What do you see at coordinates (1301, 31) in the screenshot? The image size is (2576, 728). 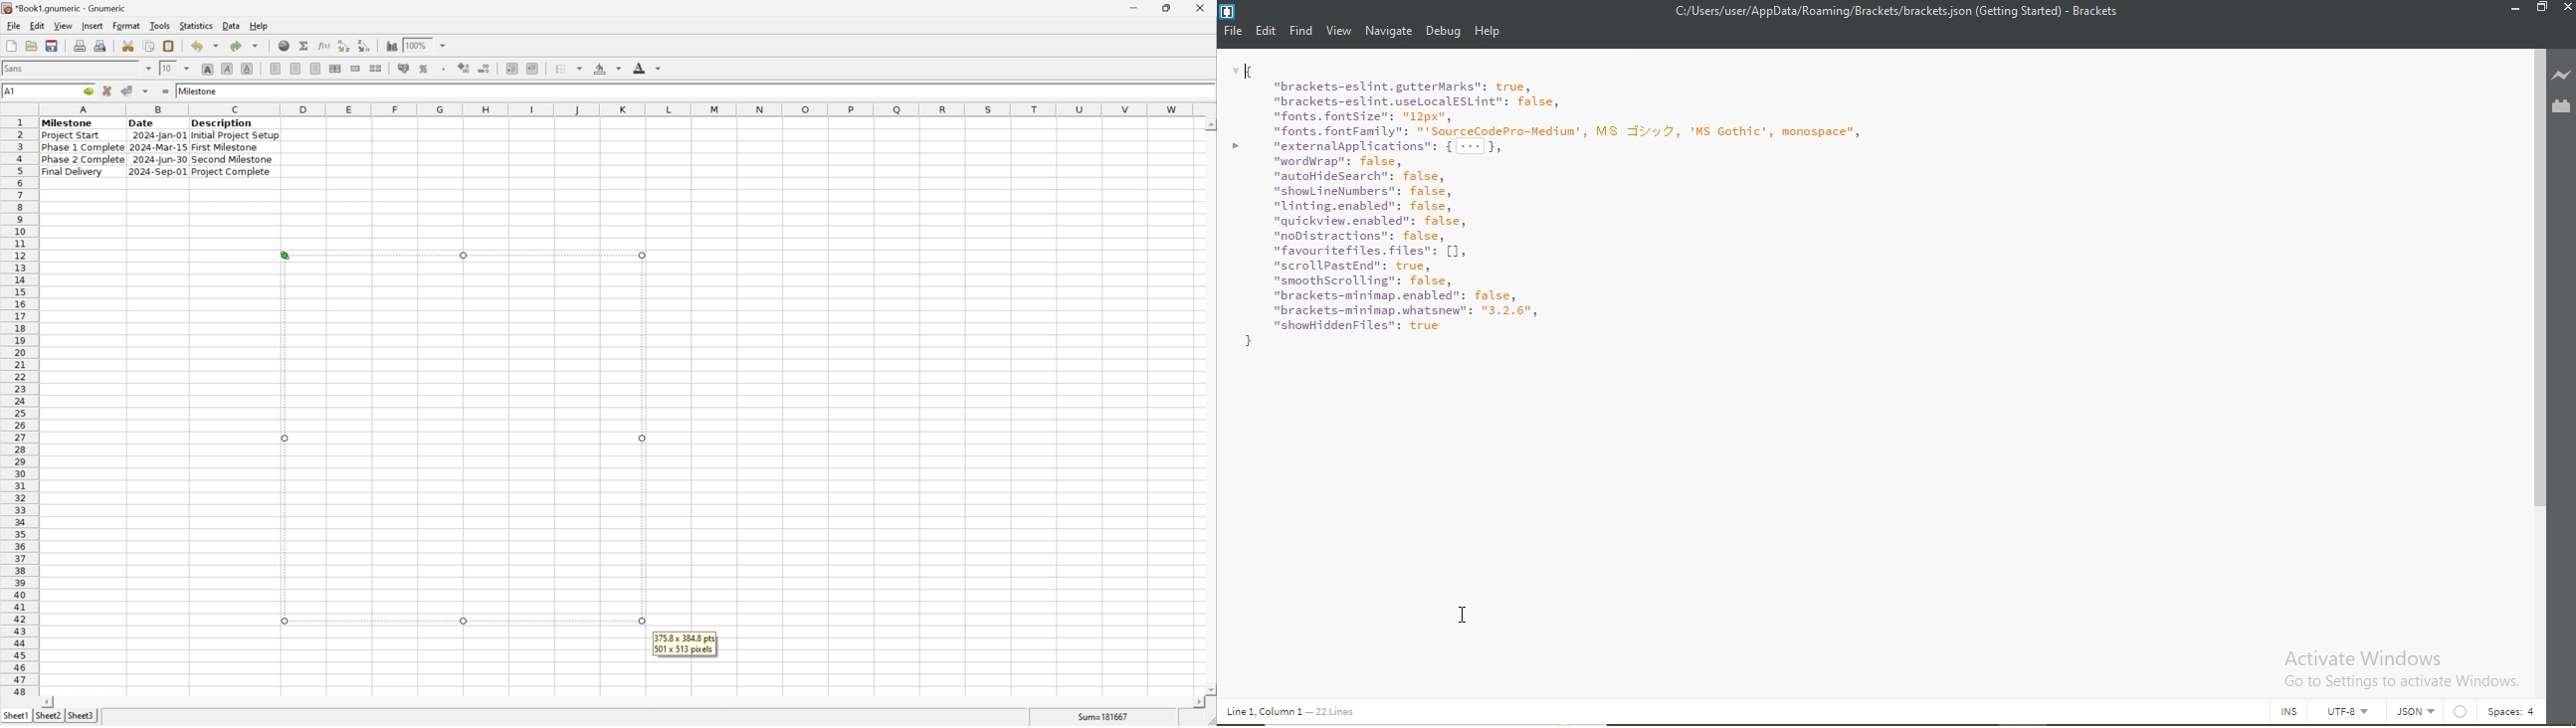 I see `Find` at bounding box center [1301, 31].